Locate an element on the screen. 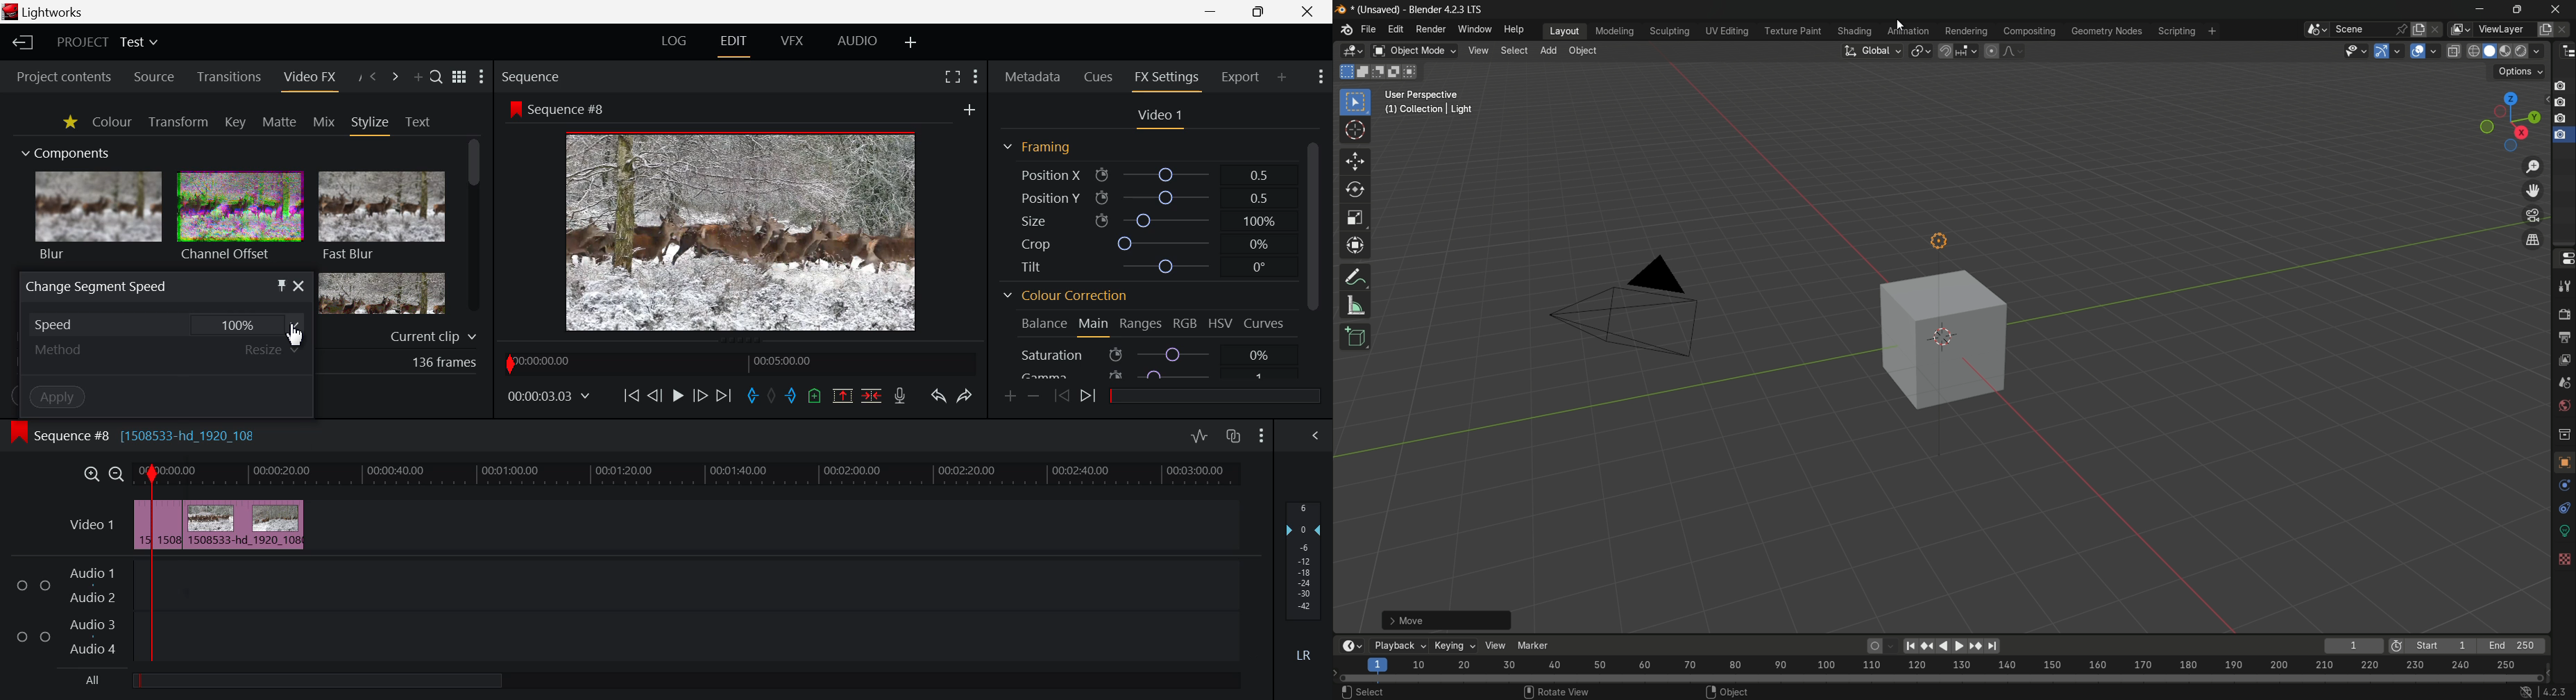  Add Panel is located at coordinates (1282, 76).